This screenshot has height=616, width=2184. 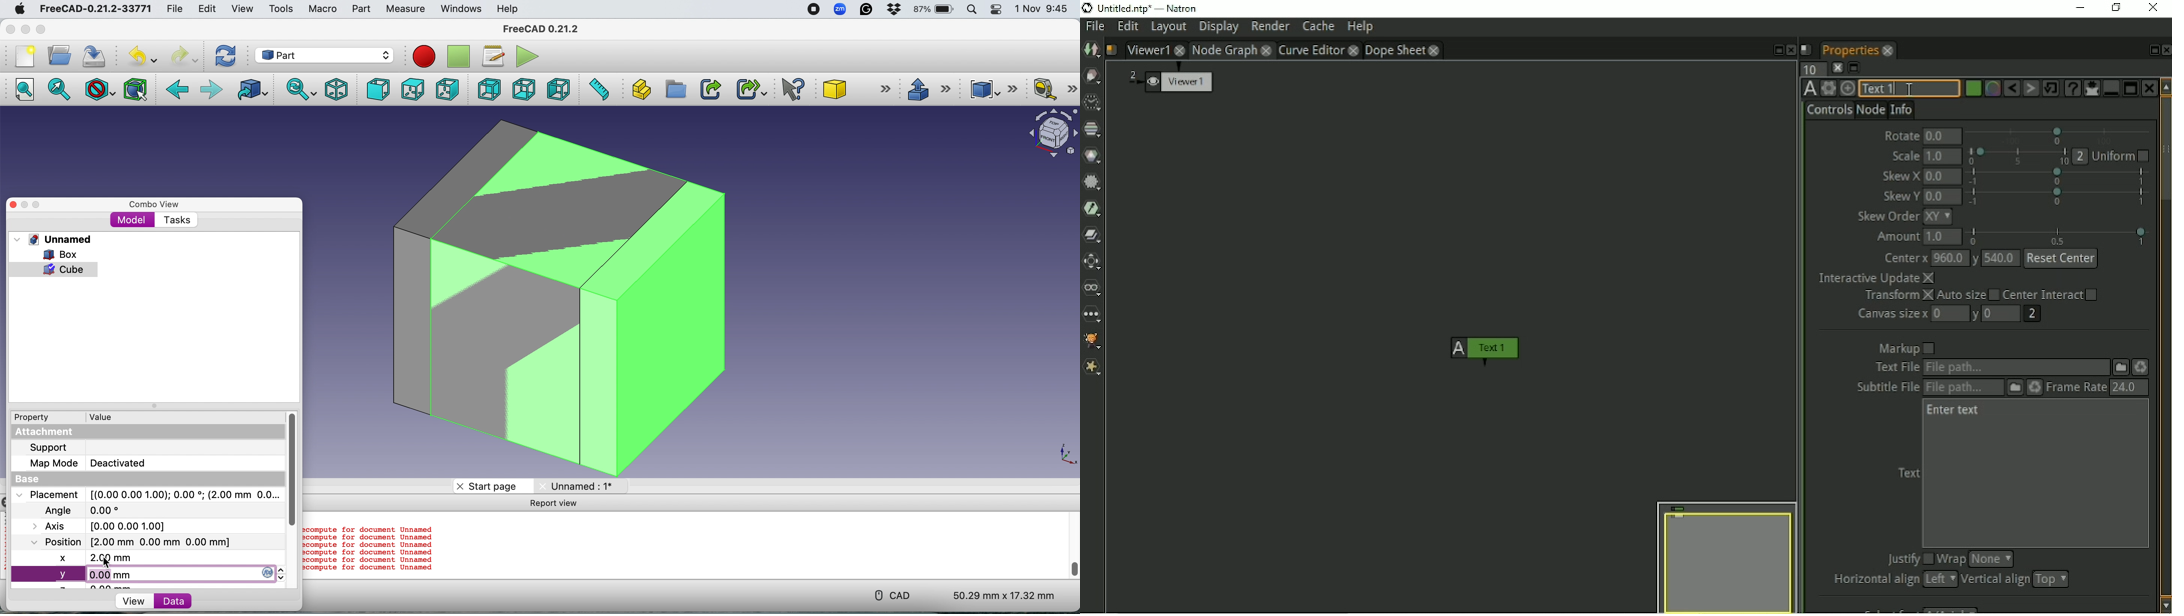 What do you see at coordinates (172, 9) in the screenshot?
I see `File` at bounding box center [172, 9].